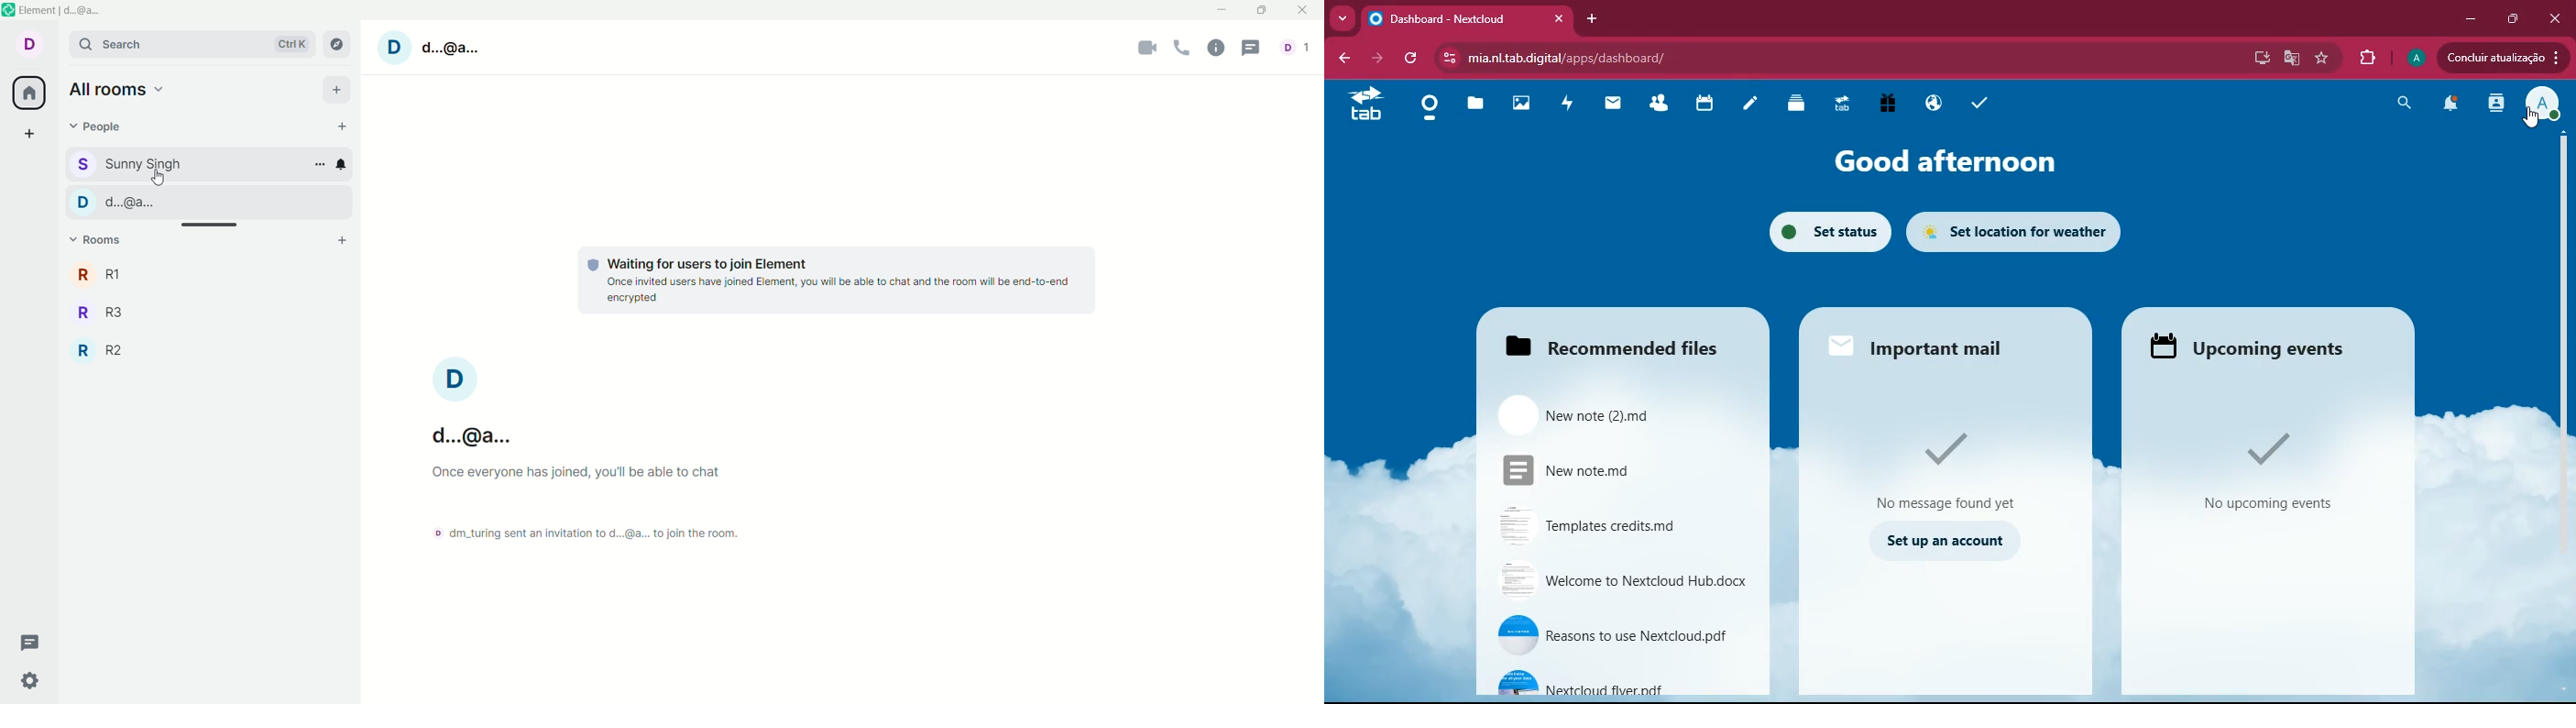 The image size is (2576, 728). Describe the element at coordinates (2555, 18) in the screenshot. I see `close` at that location.